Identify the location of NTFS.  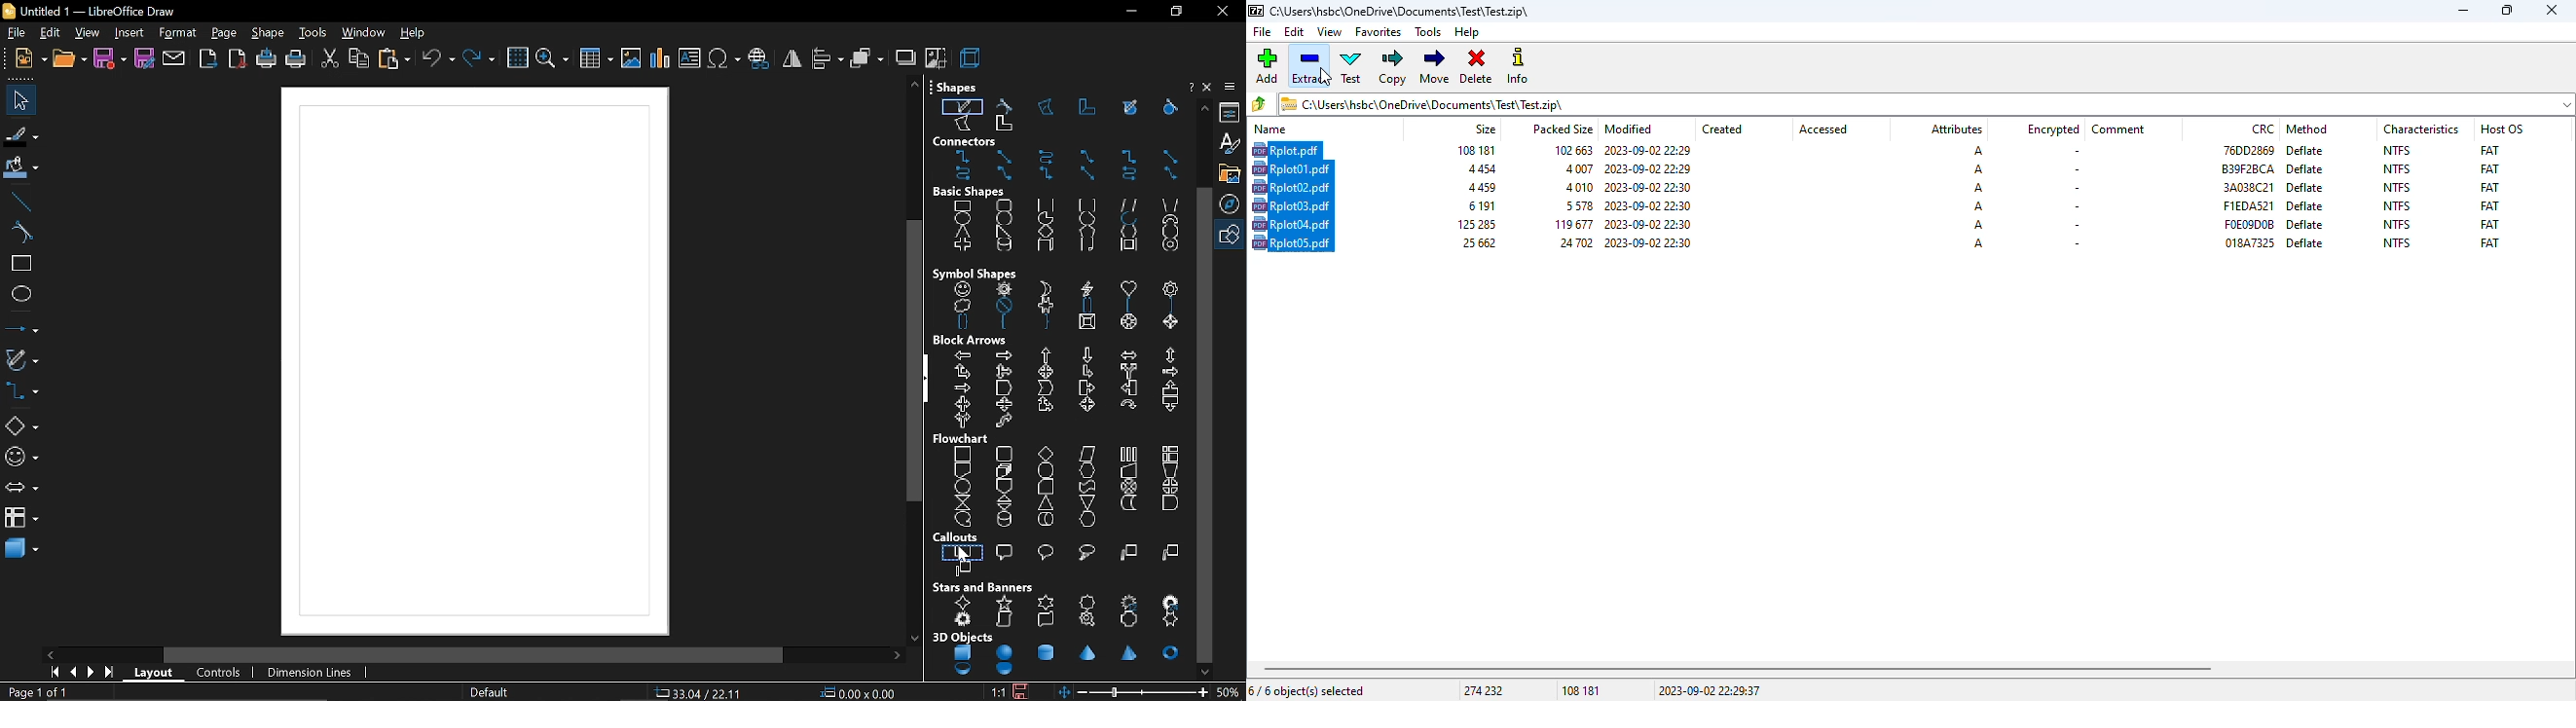
(2397, 169).